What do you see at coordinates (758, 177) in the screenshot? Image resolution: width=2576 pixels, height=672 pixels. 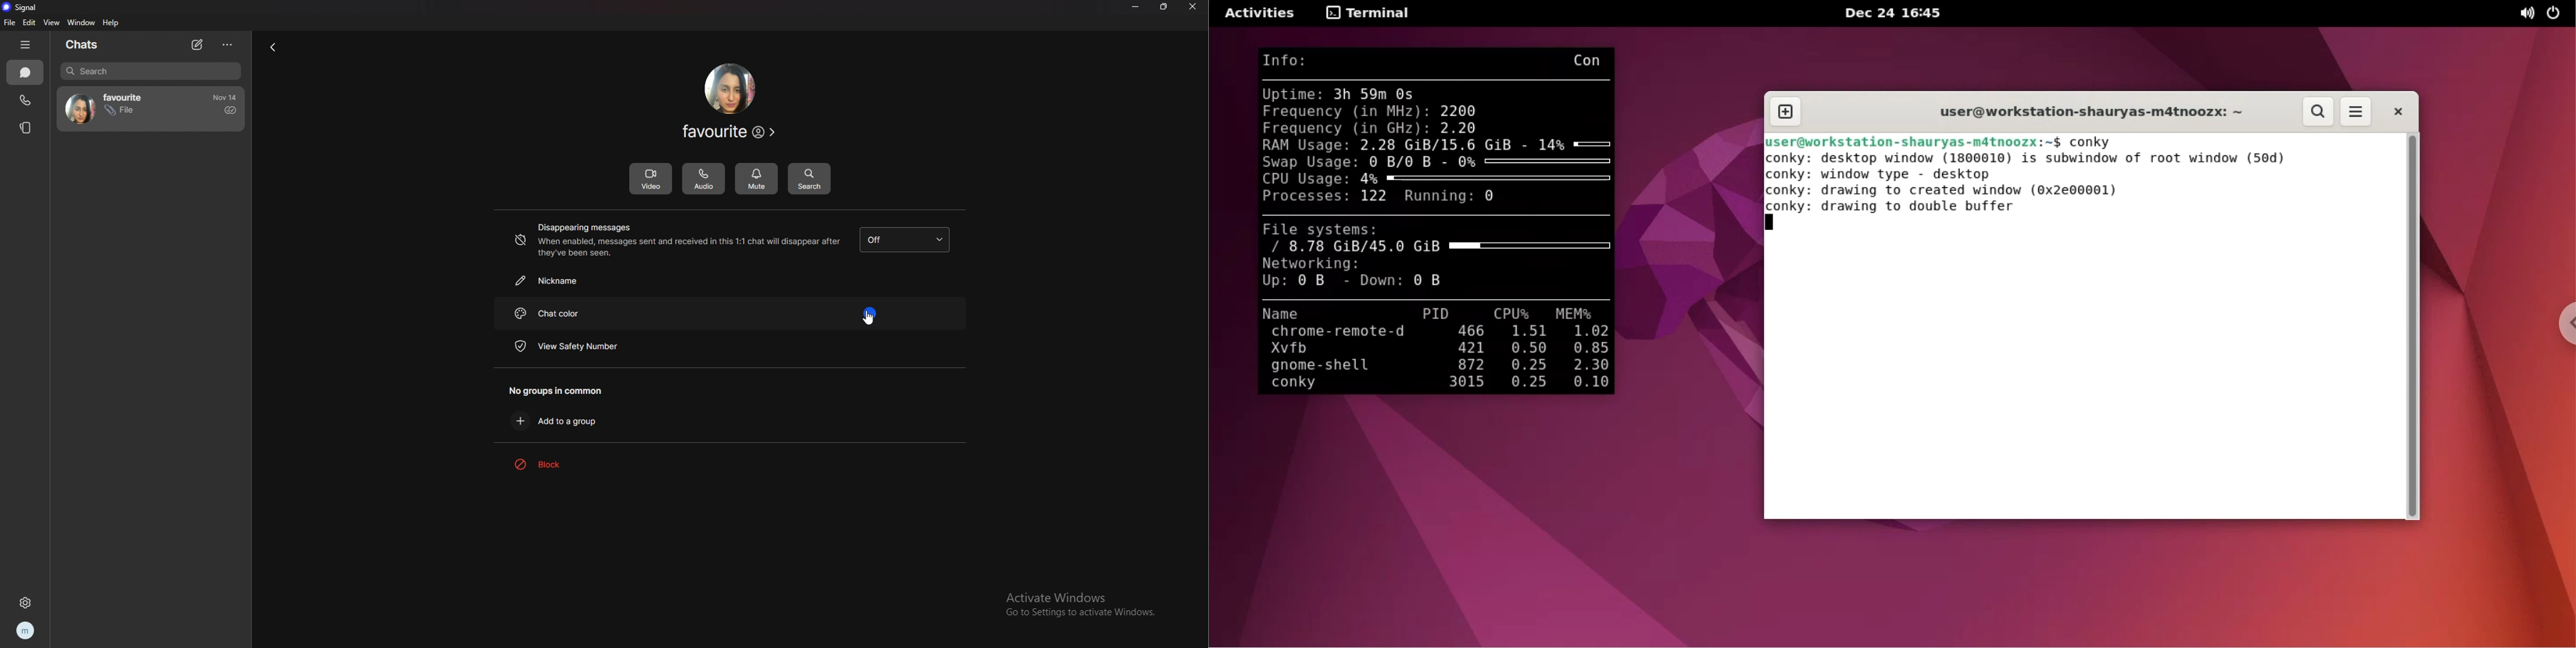 I see `mute` at bounding box center [758, 177].